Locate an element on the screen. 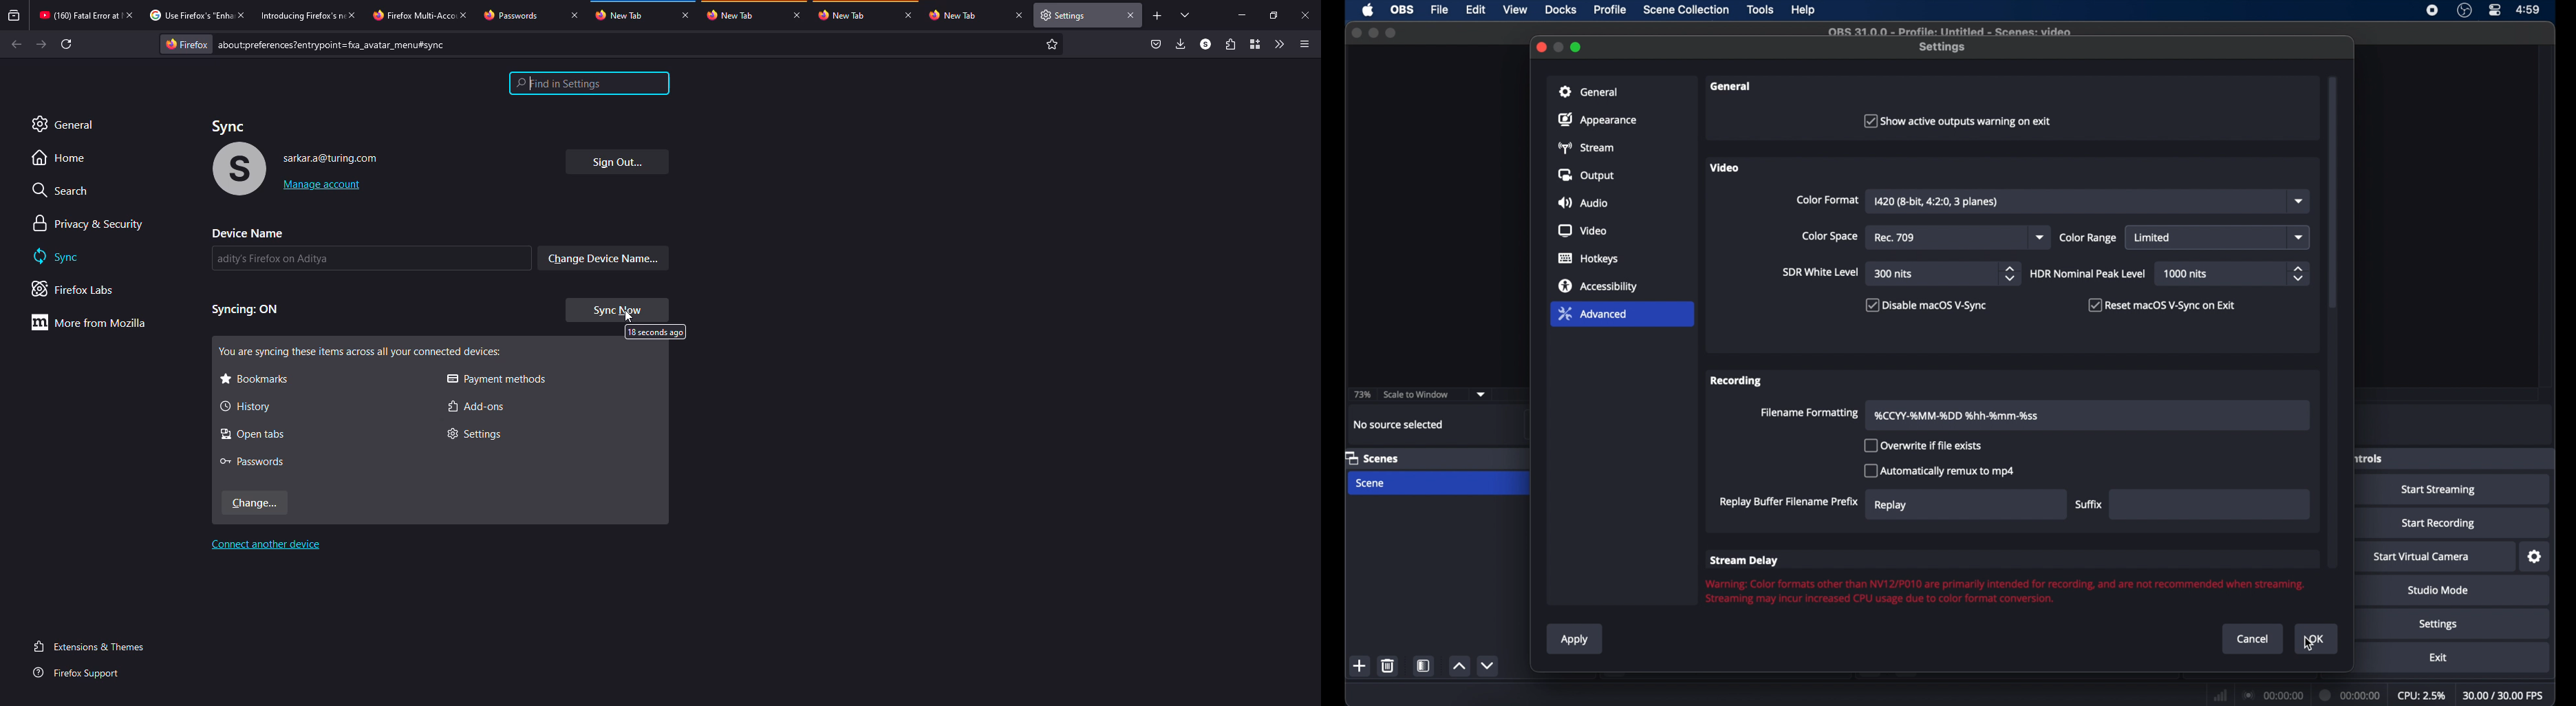  close is located at coordinates (1135, 14).